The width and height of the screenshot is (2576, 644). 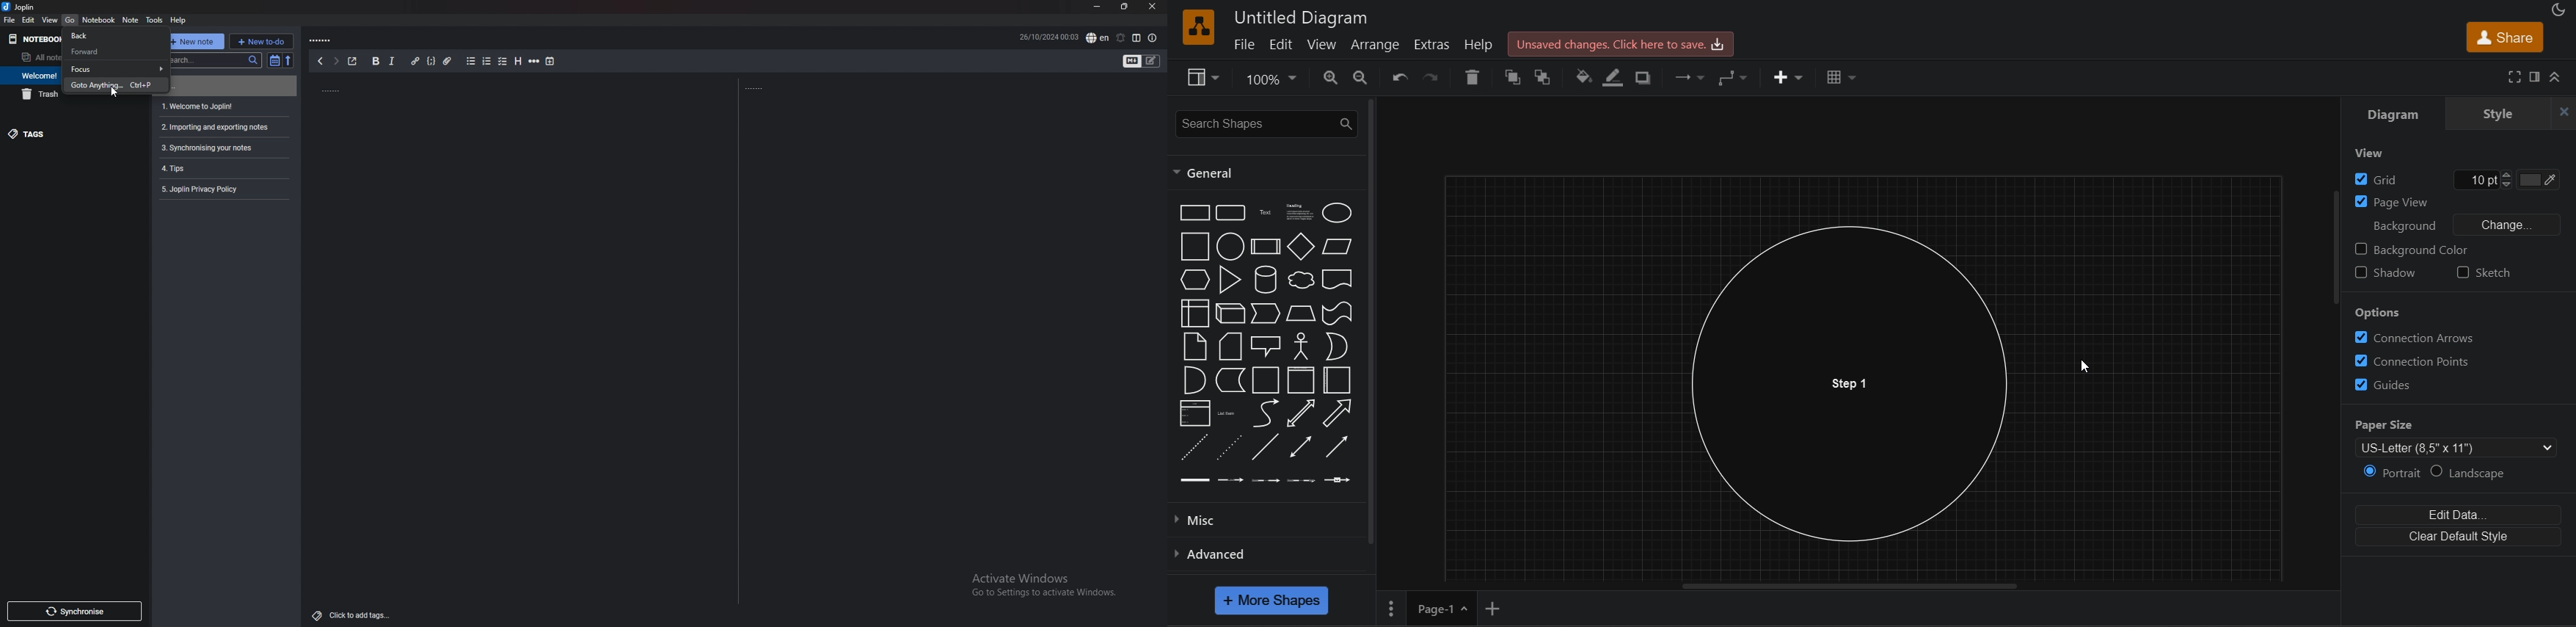 What do you see at coordinates (1268, 280) in the screenshot?
I see `cylinder` at bounding box center [1268, 280].